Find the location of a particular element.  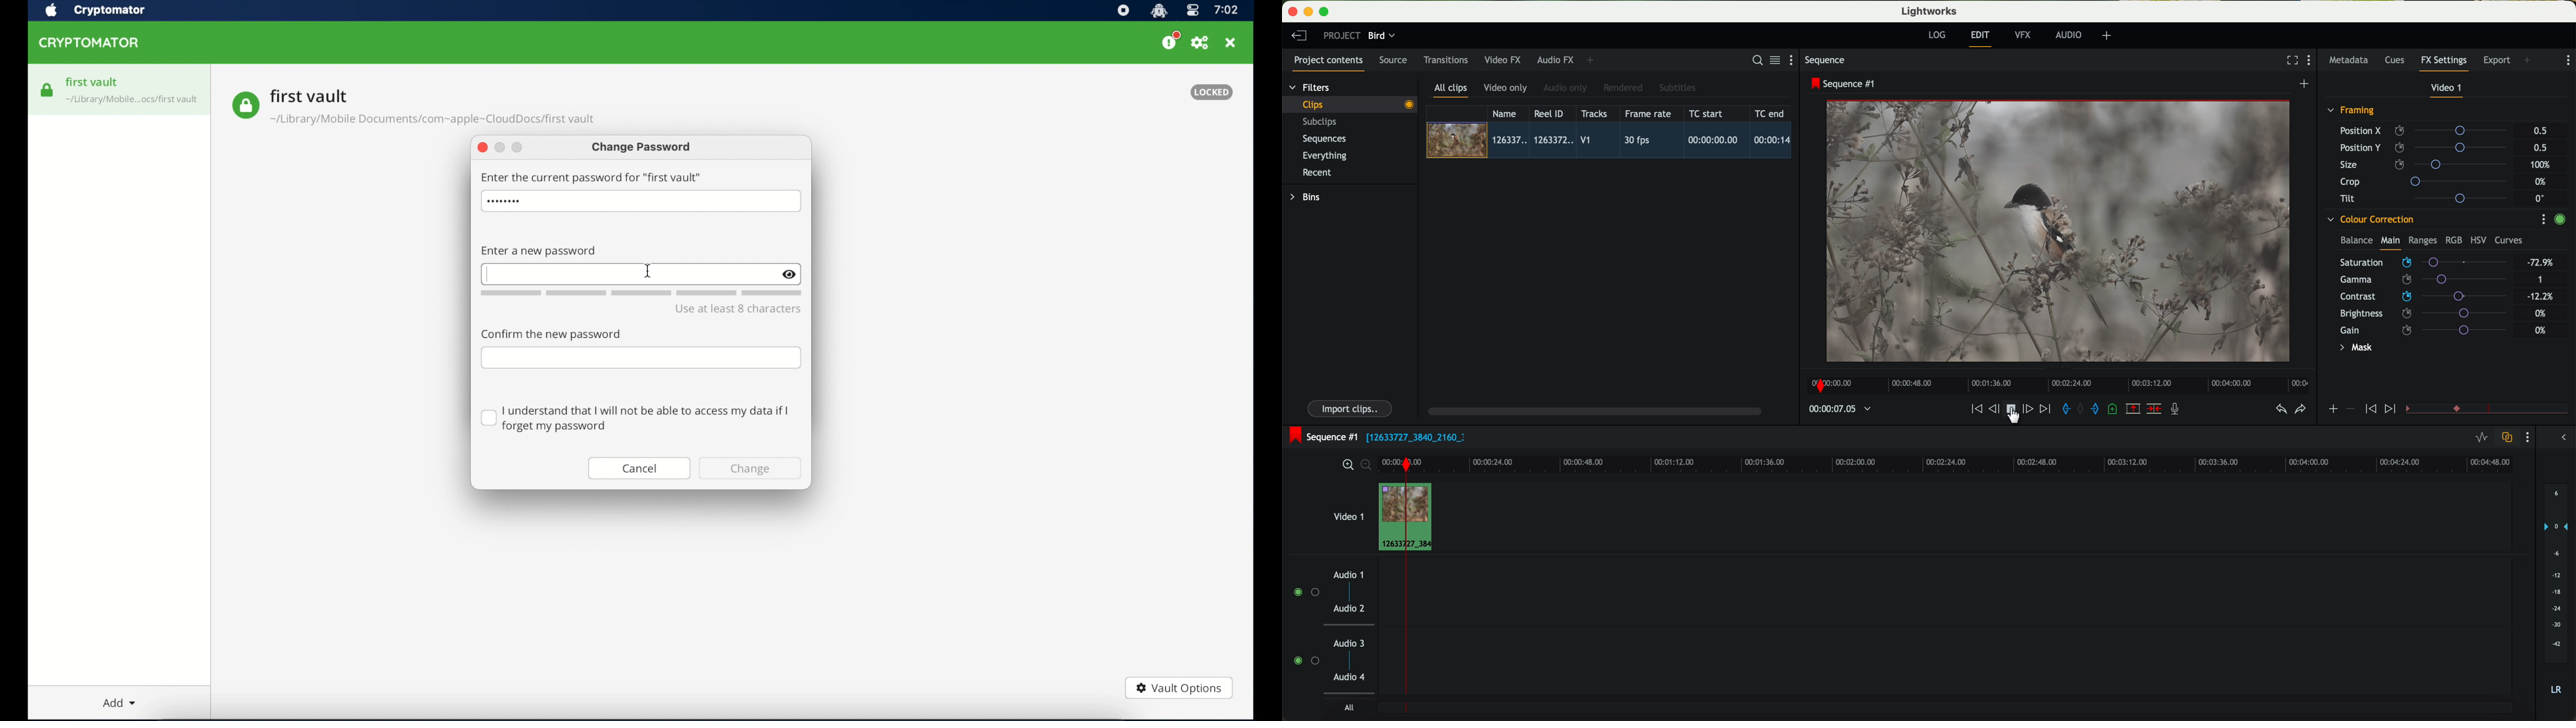

add panel is located at coordinates (1592, 60).